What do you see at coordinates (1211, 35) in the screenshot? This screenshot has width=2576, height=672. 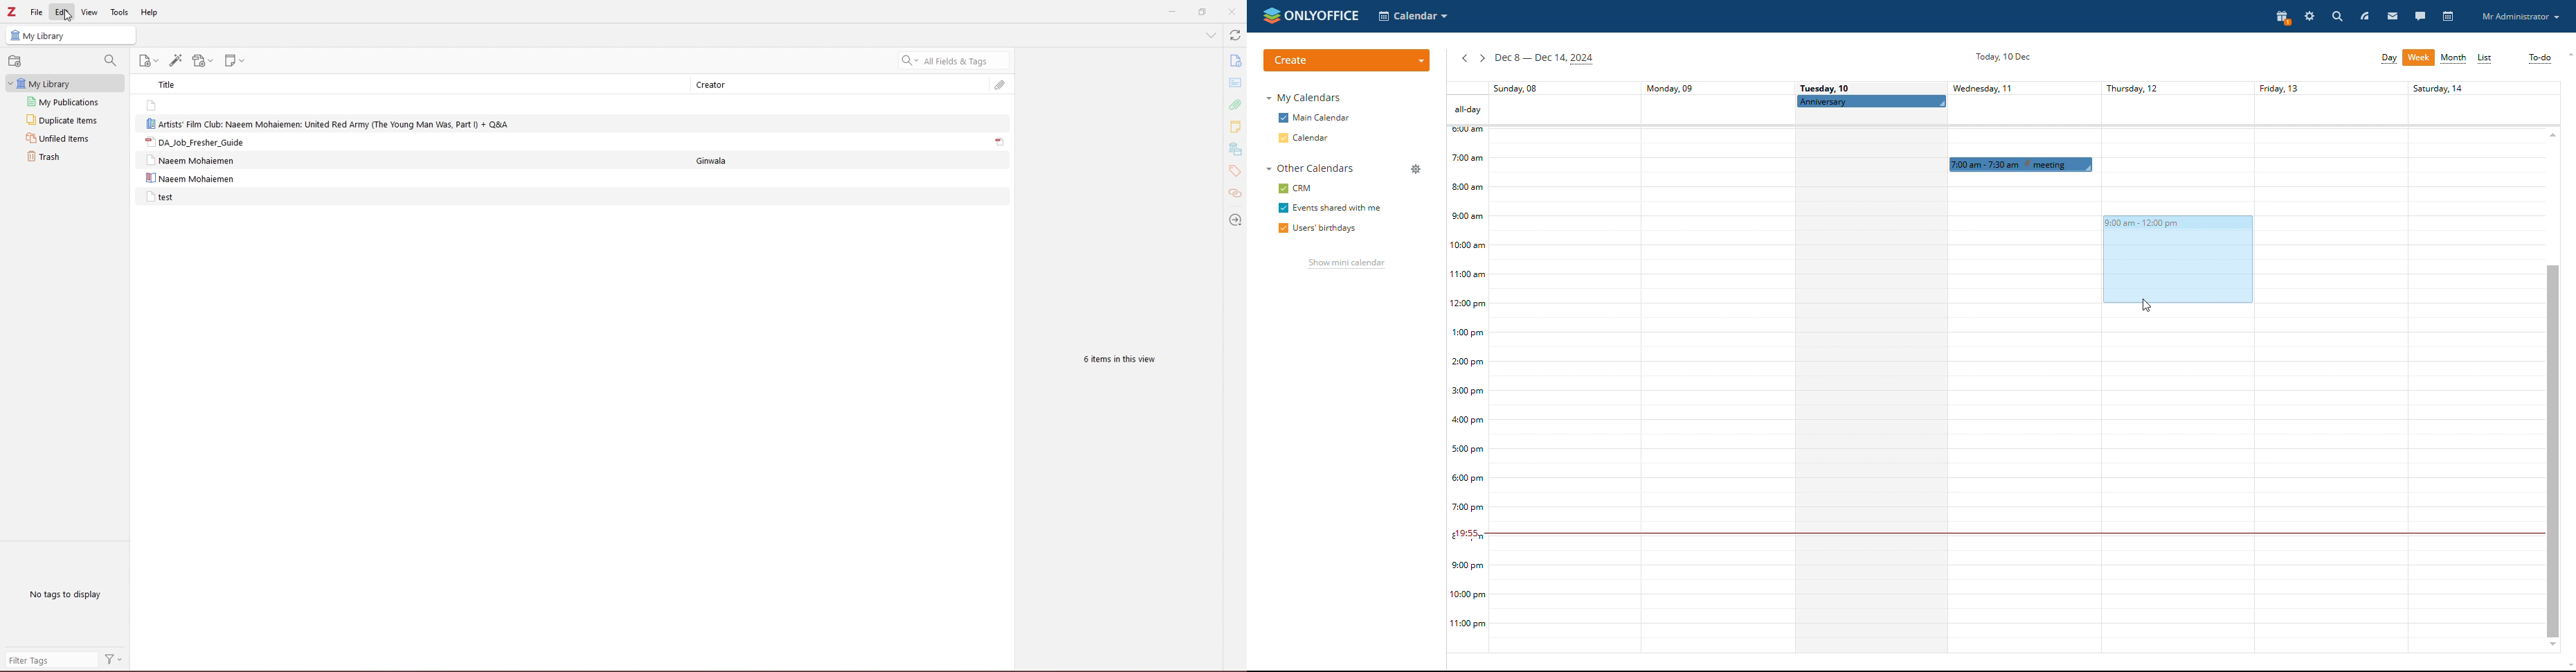 I see `list all items` at bounding box center [1211, 35].